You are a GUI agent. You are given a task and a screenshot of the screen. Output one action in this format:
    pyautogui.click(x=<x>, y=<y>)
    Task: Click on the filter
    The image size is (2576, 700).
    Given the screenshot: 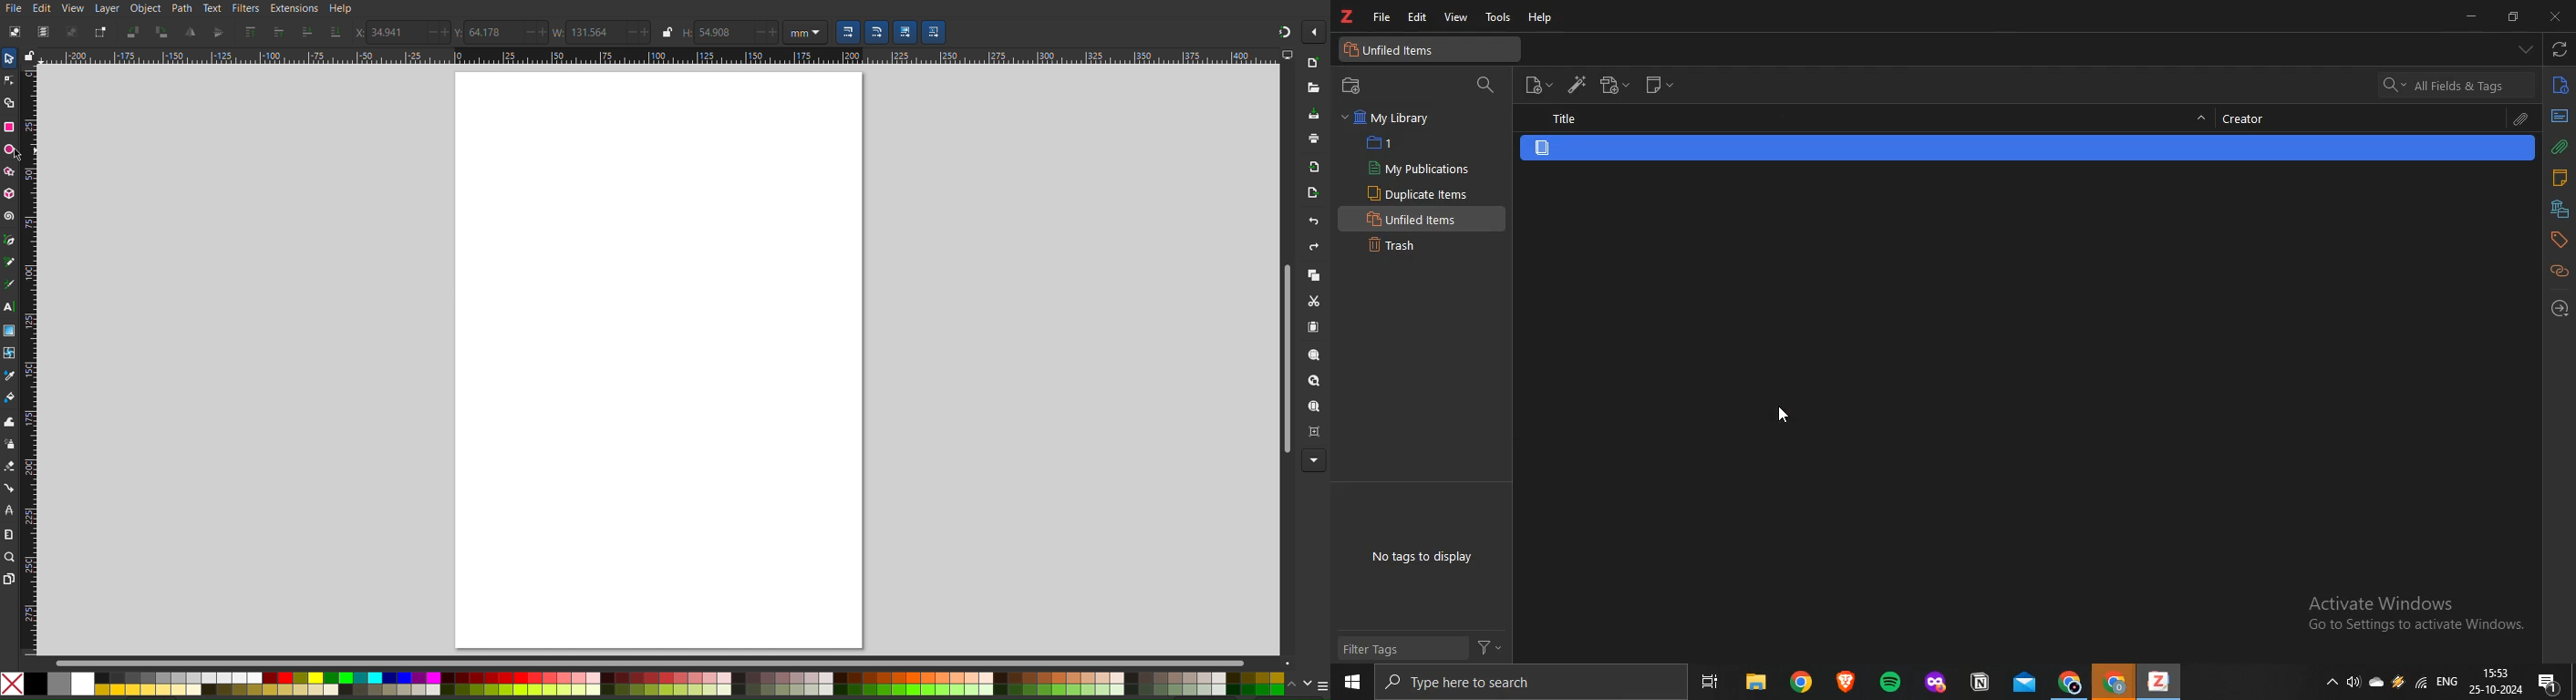 What is the action you would take?
    pyautogui.click(x=1488, y=645)
    